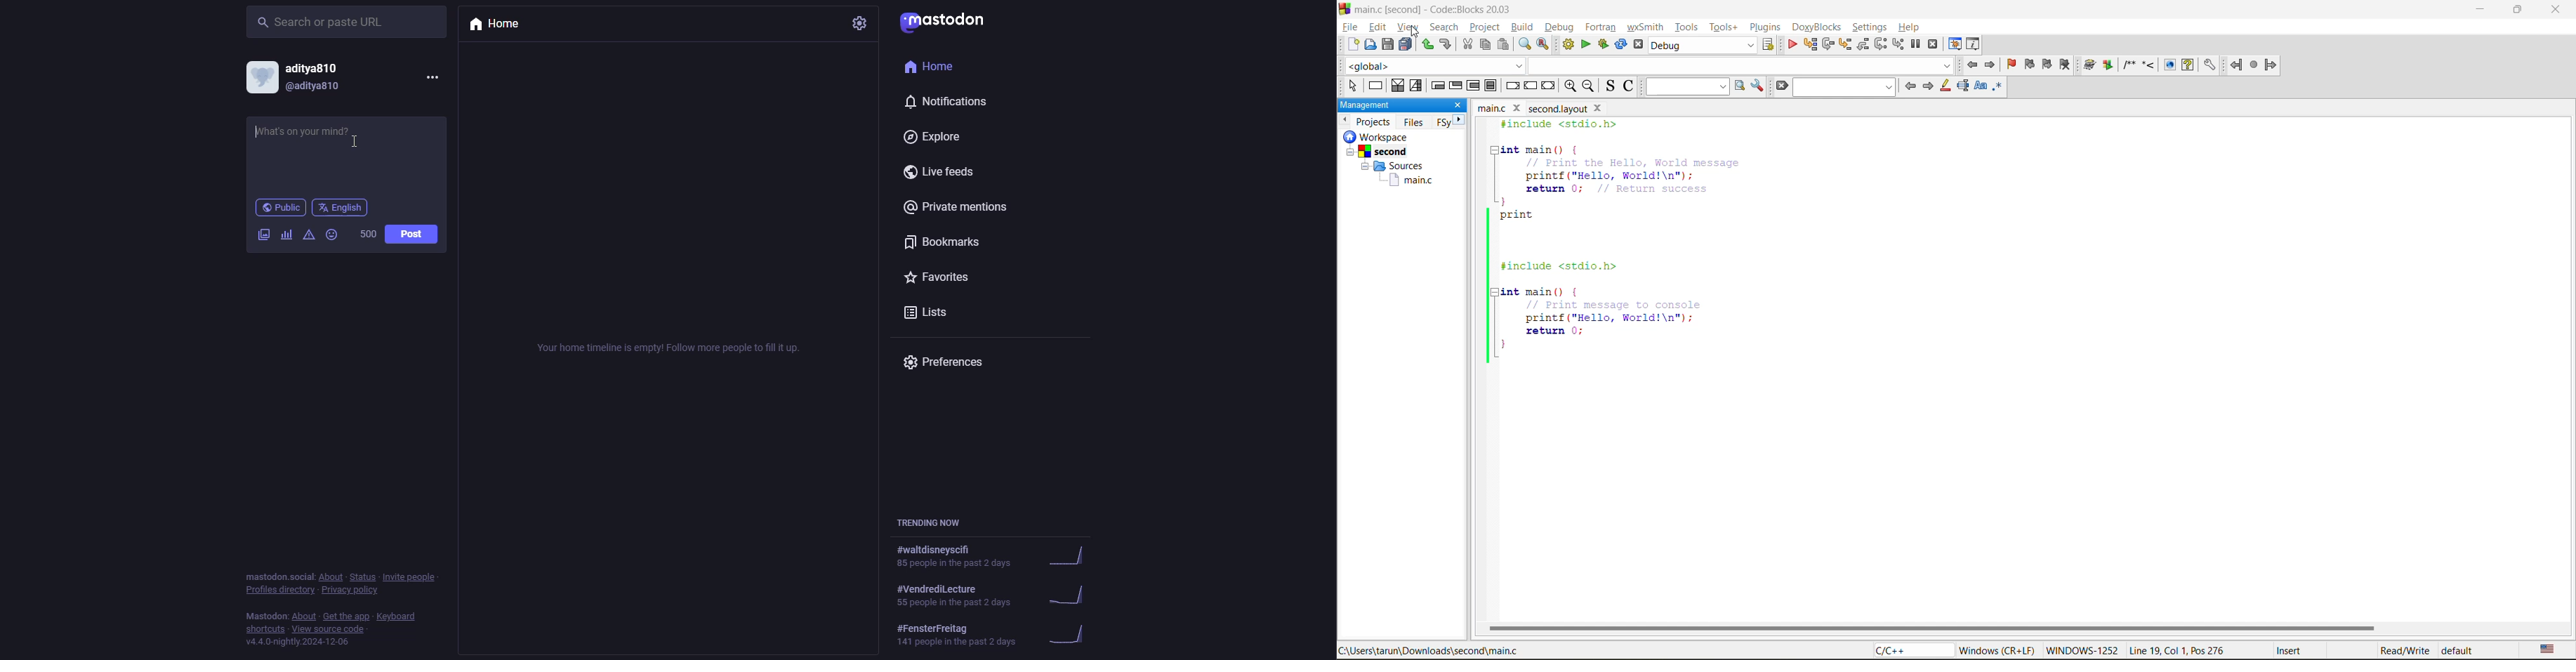 This screenshot has height=672, width=2576. Describe the element at coordinates (1537, 108) in the screenshot. I see `file name` at that location.